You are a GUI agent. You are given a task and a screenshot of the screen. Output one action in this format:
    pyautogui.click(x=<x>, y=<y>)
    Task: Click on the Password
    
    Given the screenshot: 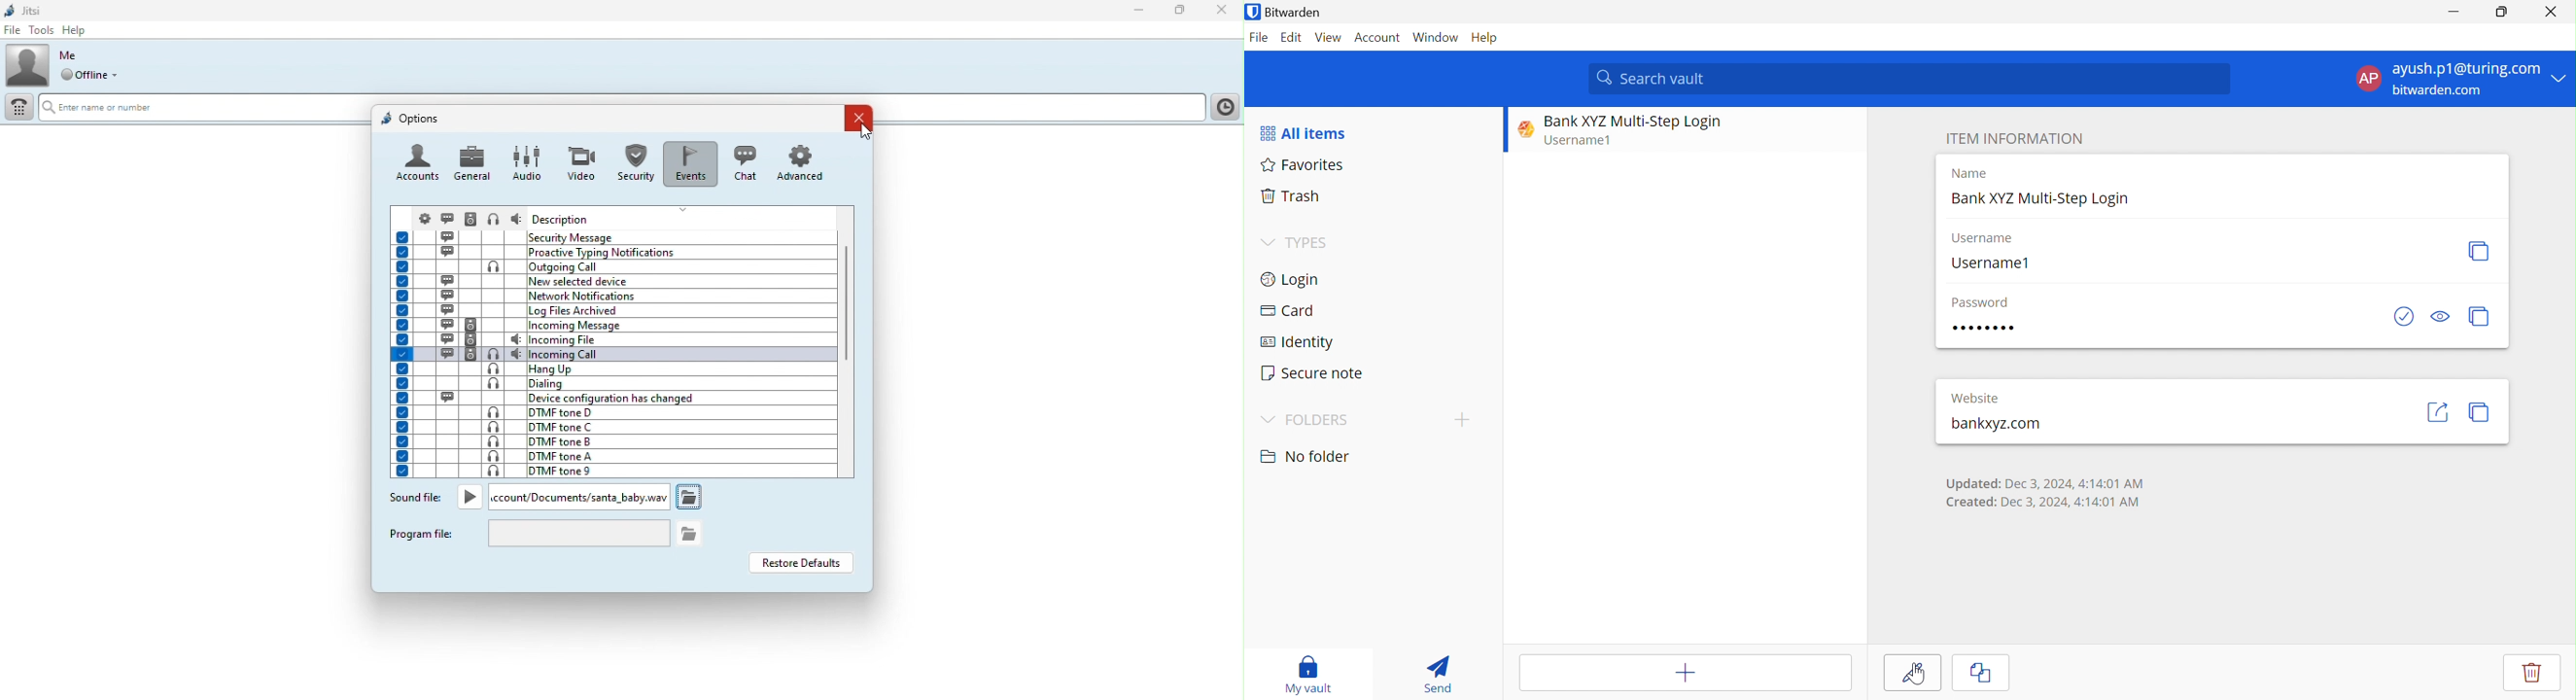 What is the action you would take?
    pyautogui.click(x=1990, y=329)
    